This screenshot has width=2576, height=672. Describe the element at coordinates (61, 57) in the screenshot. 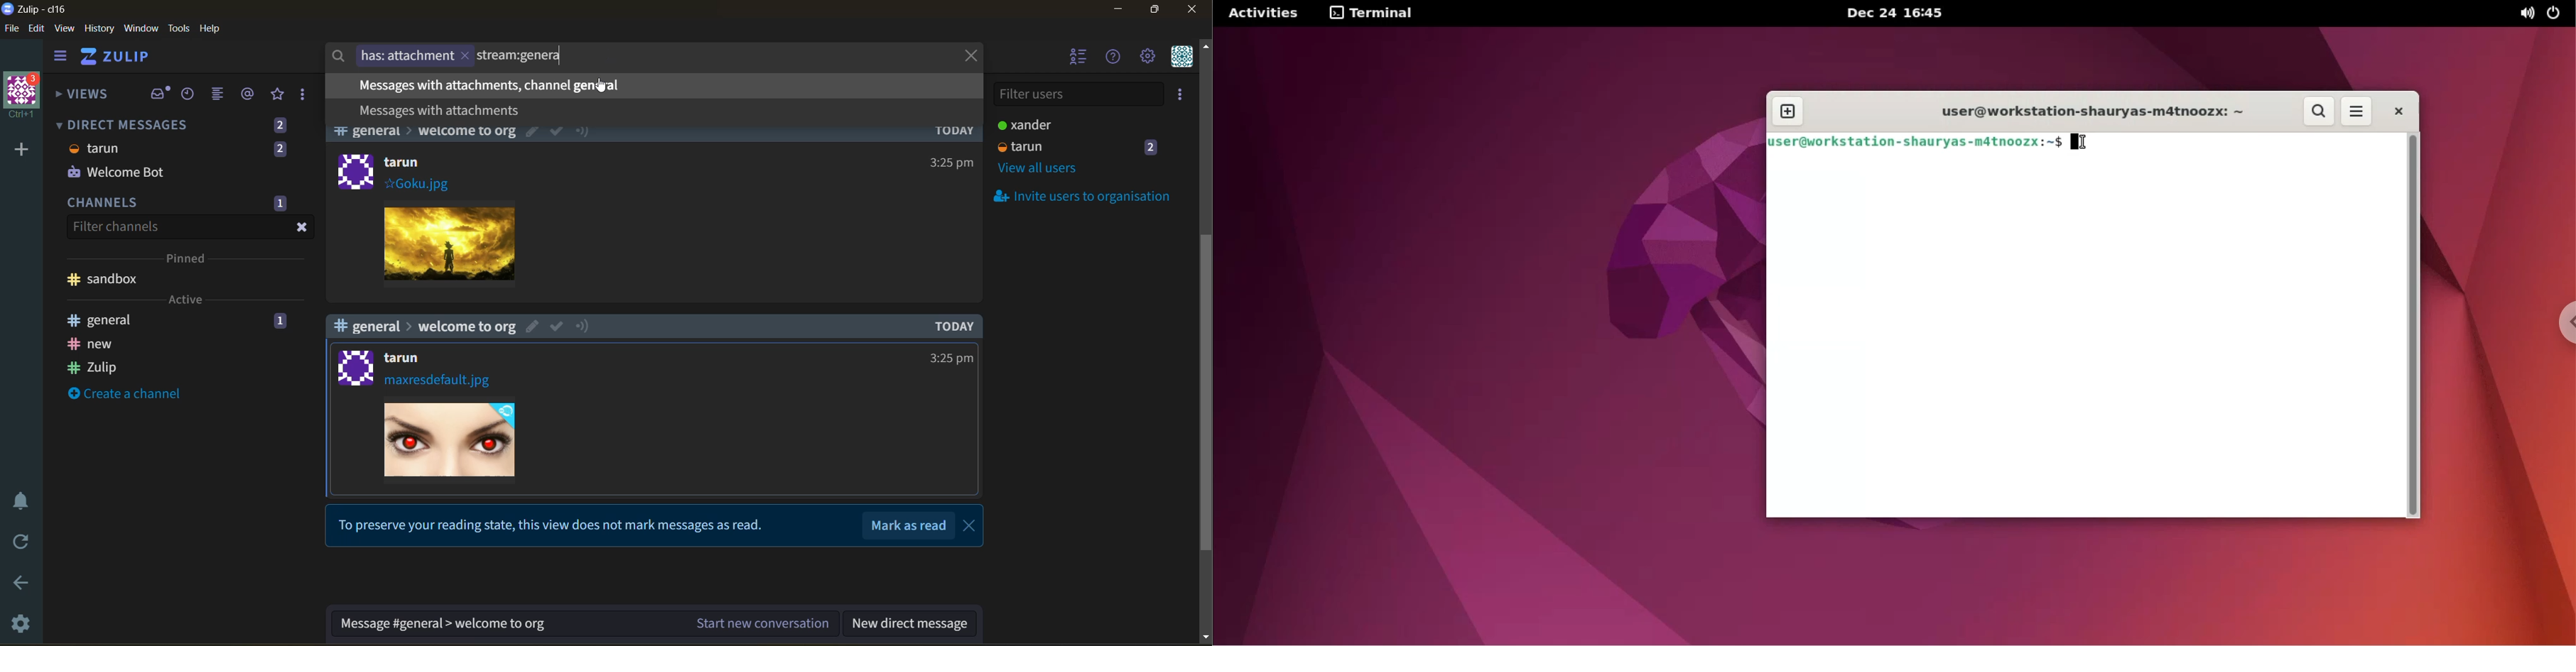

I see `hide sidebar` at that location.